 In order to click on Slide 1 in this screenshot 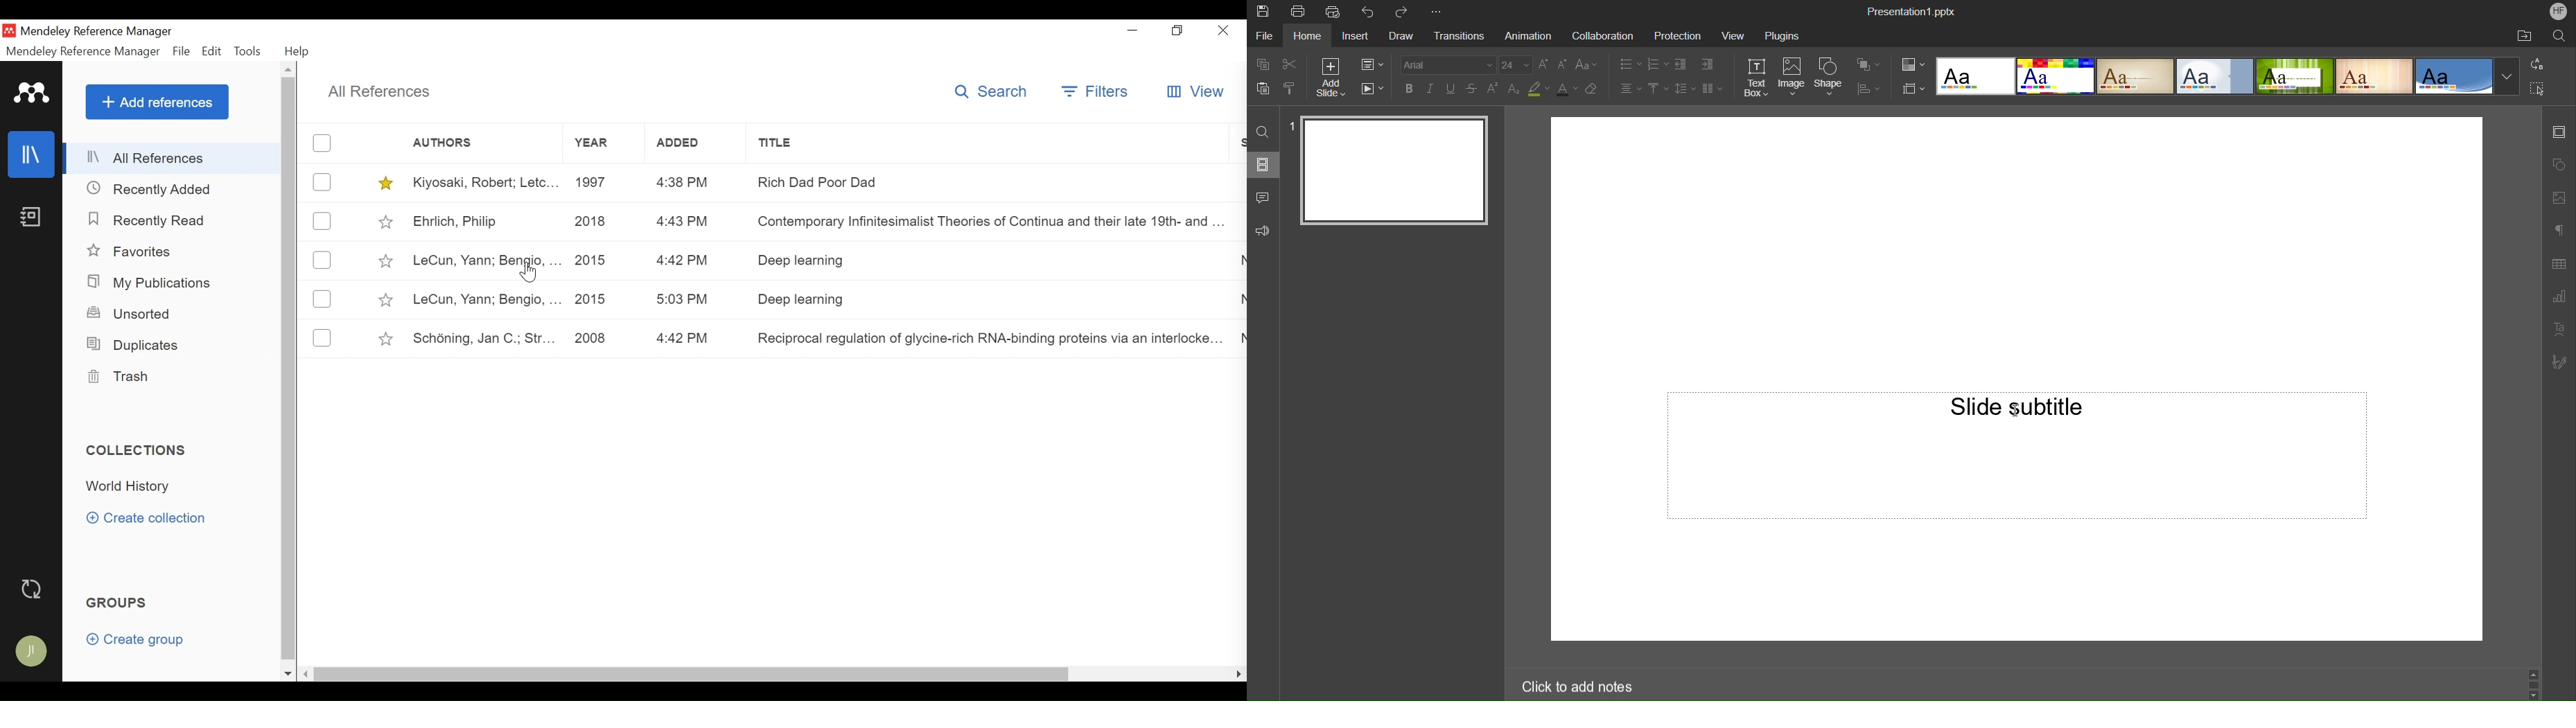, I will do `click(1395, 170)`.